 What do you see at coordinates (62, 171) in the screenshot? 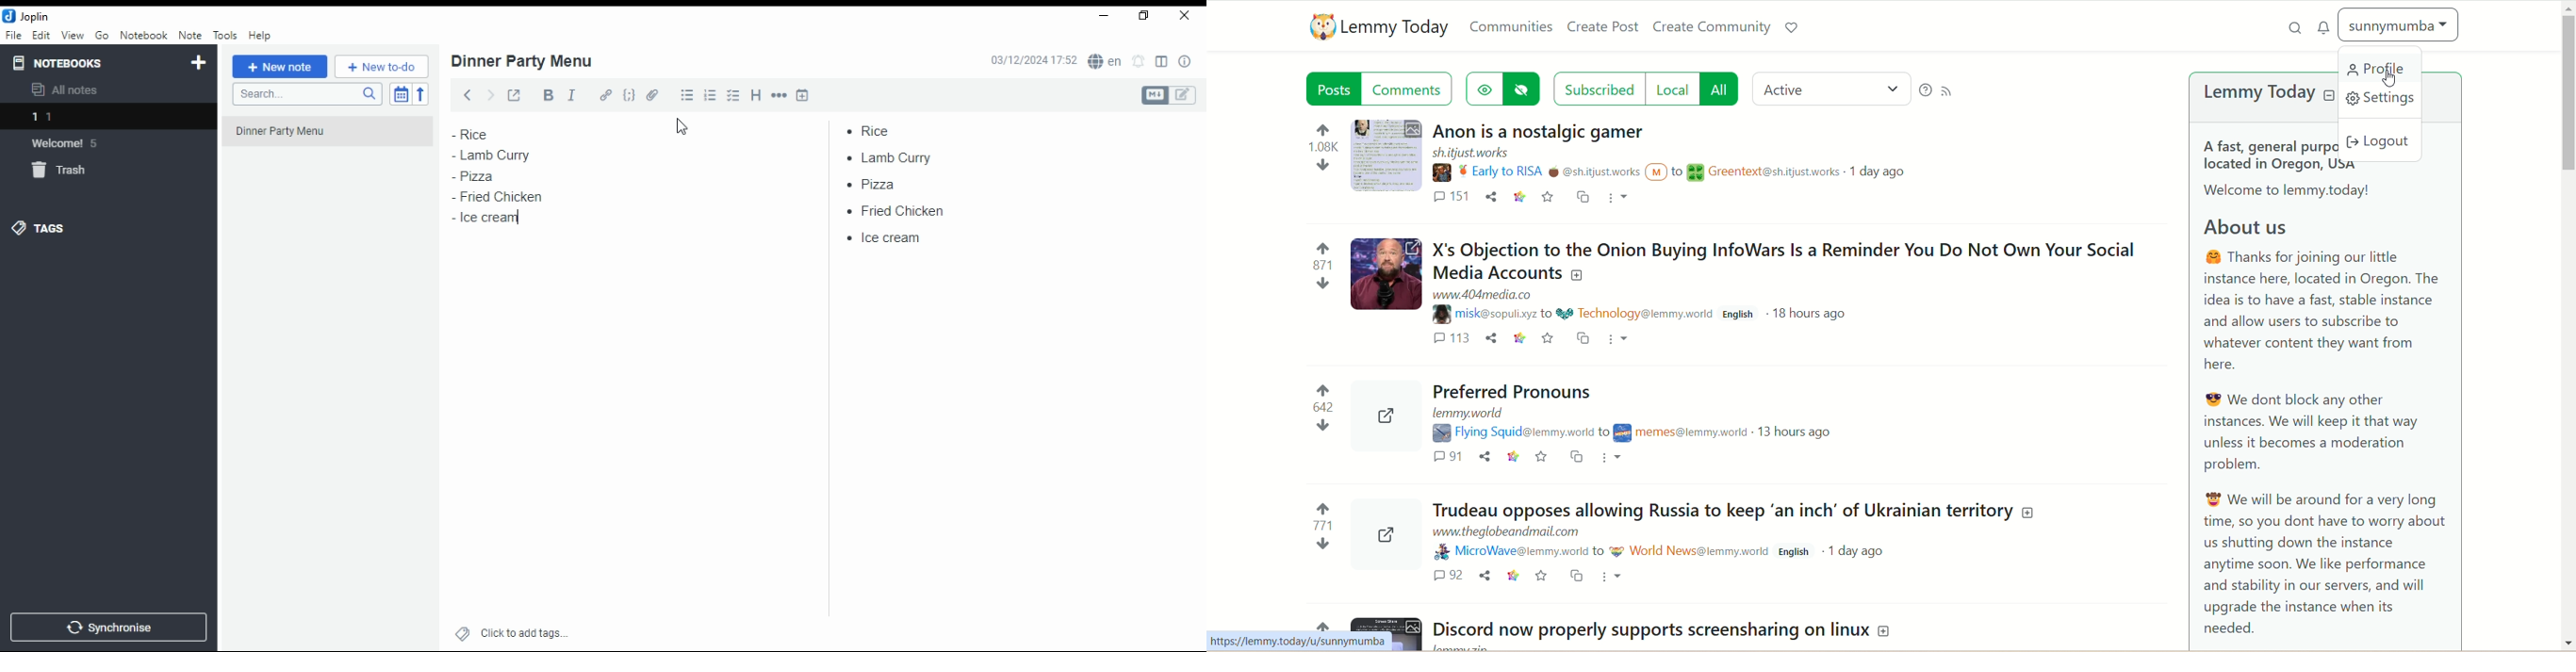
I see `trash` at bounding box center [62, 171].